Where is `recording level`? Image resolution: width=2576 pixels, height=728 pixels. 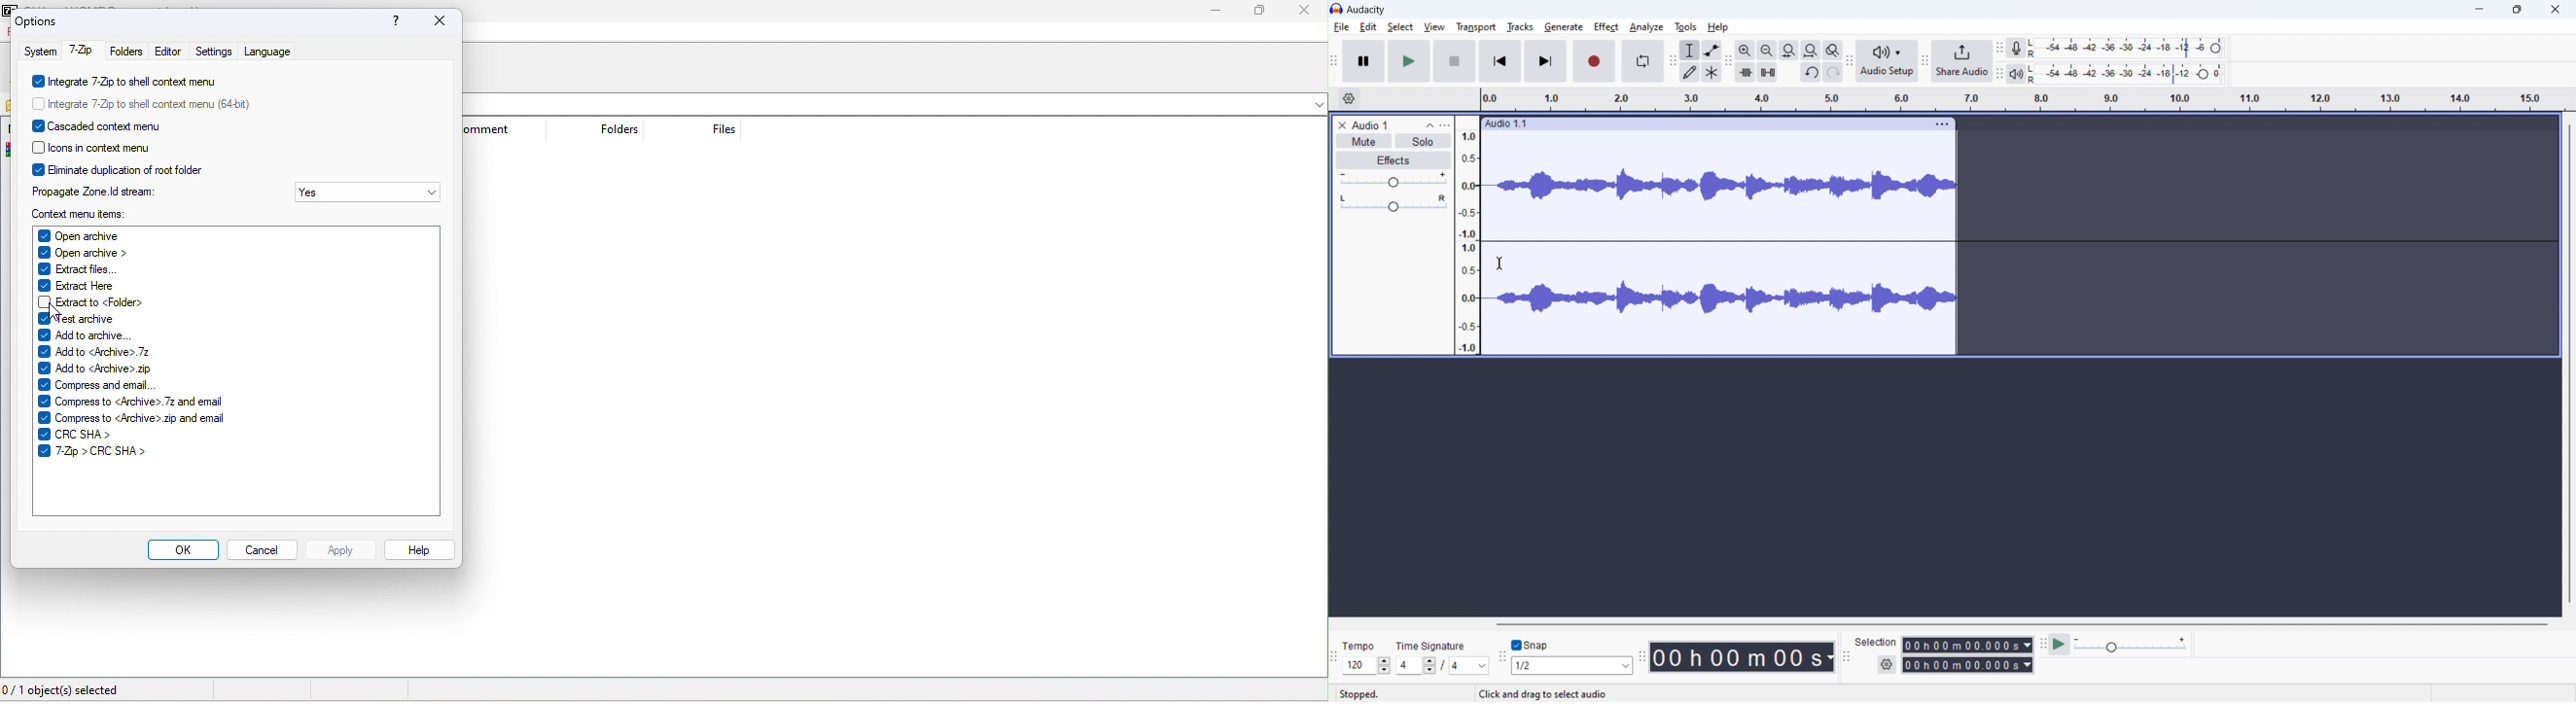 recording level is located at coordinates (2130, 48).